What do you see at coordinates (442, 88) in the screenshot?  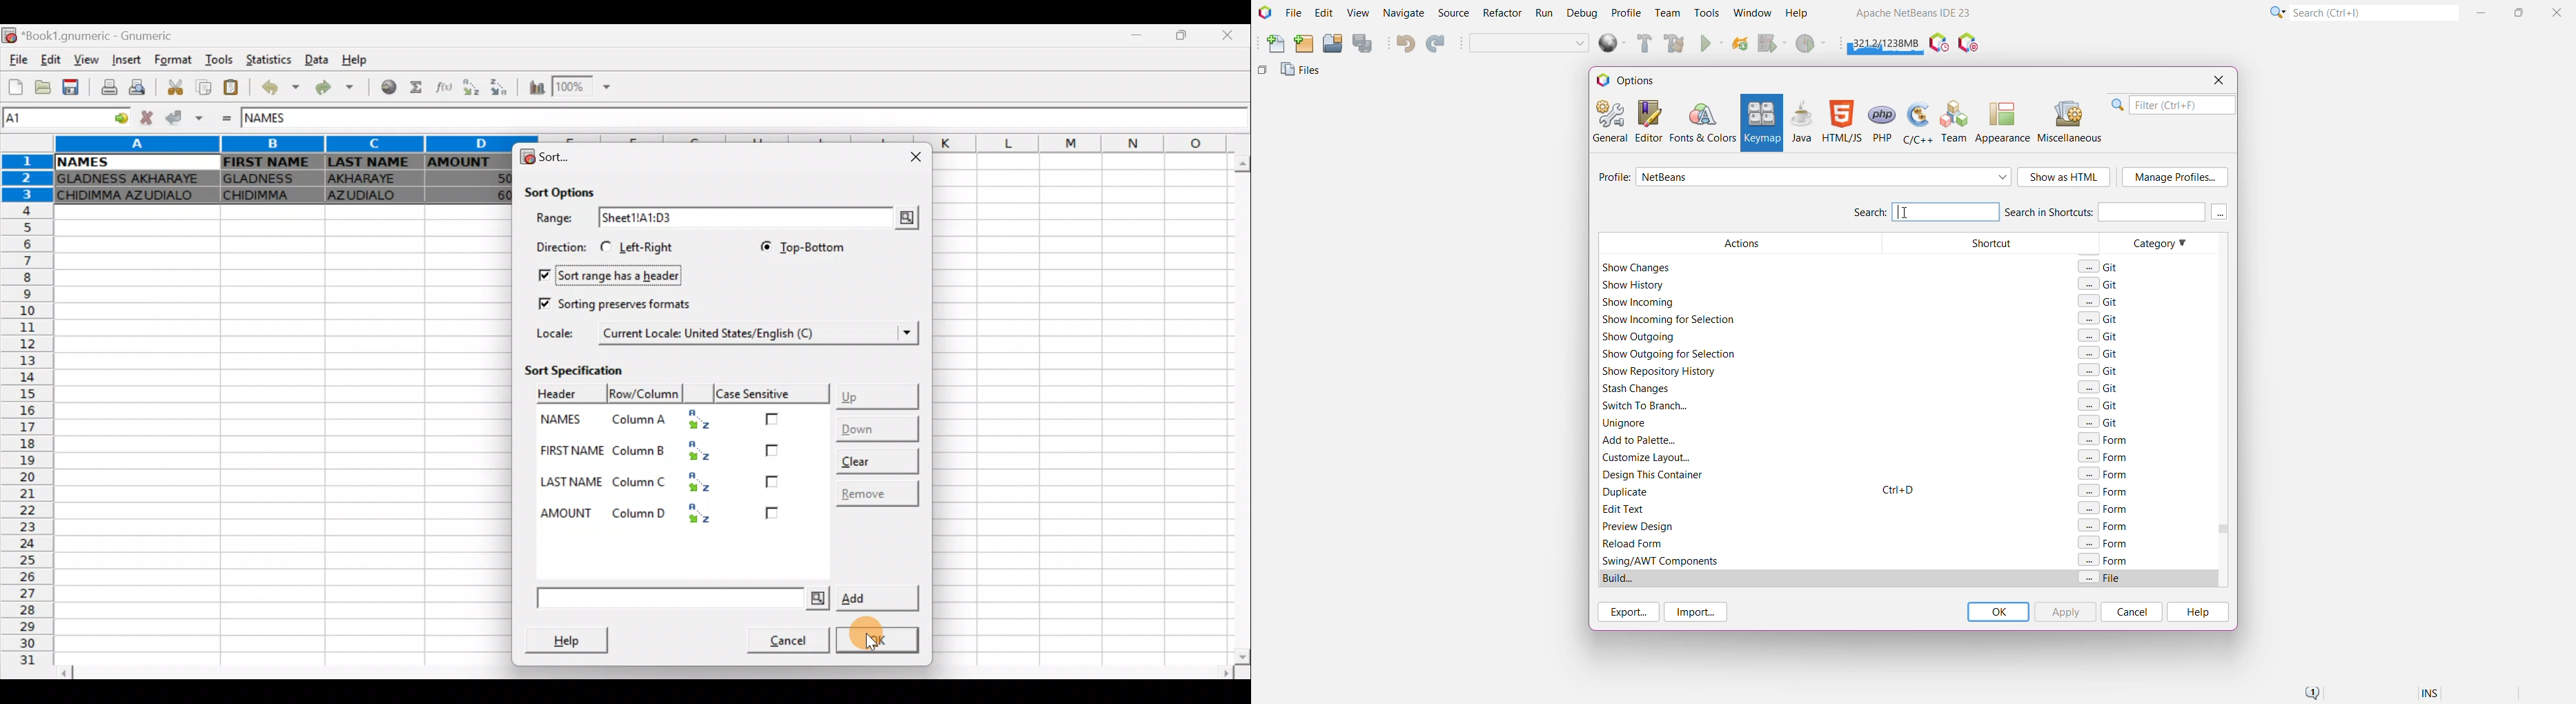 I see `Edit a function in the current cell` at bounding box center [442, 88].